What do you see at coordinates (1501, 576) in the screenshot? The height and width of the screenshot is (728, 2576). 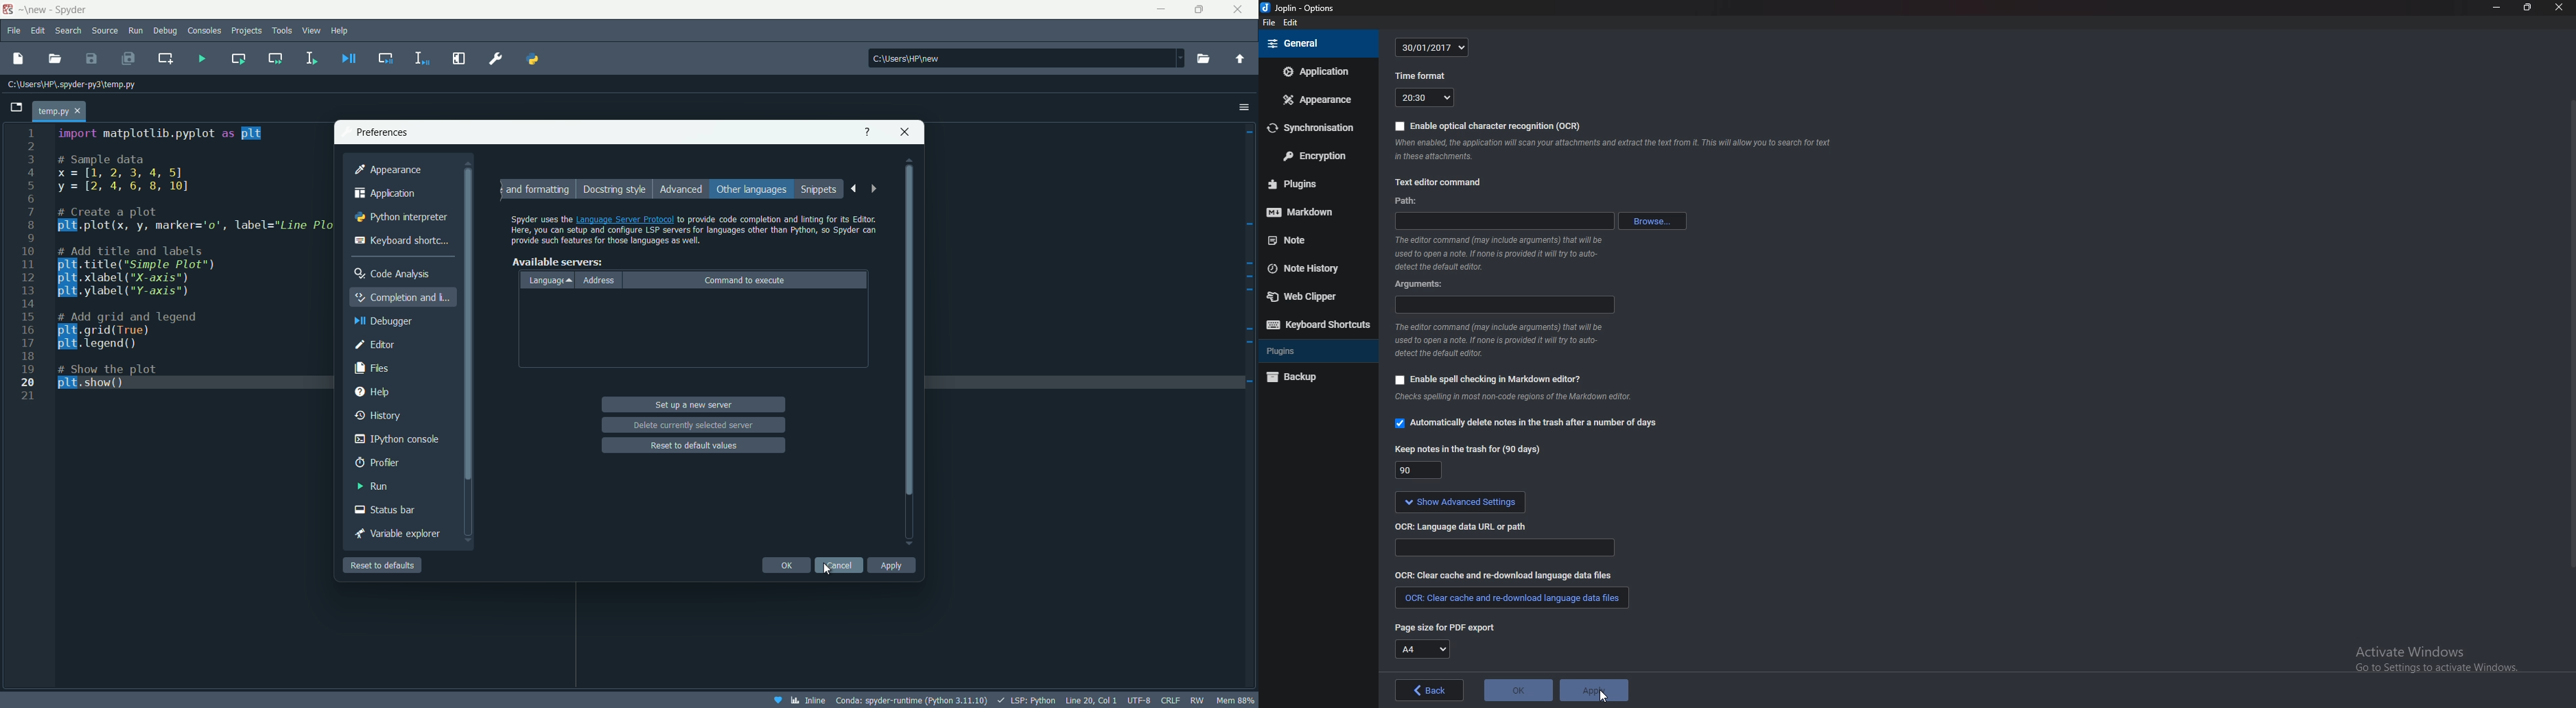 I see `Clear cache and redownload language data` at bounding box center [1501, 576].